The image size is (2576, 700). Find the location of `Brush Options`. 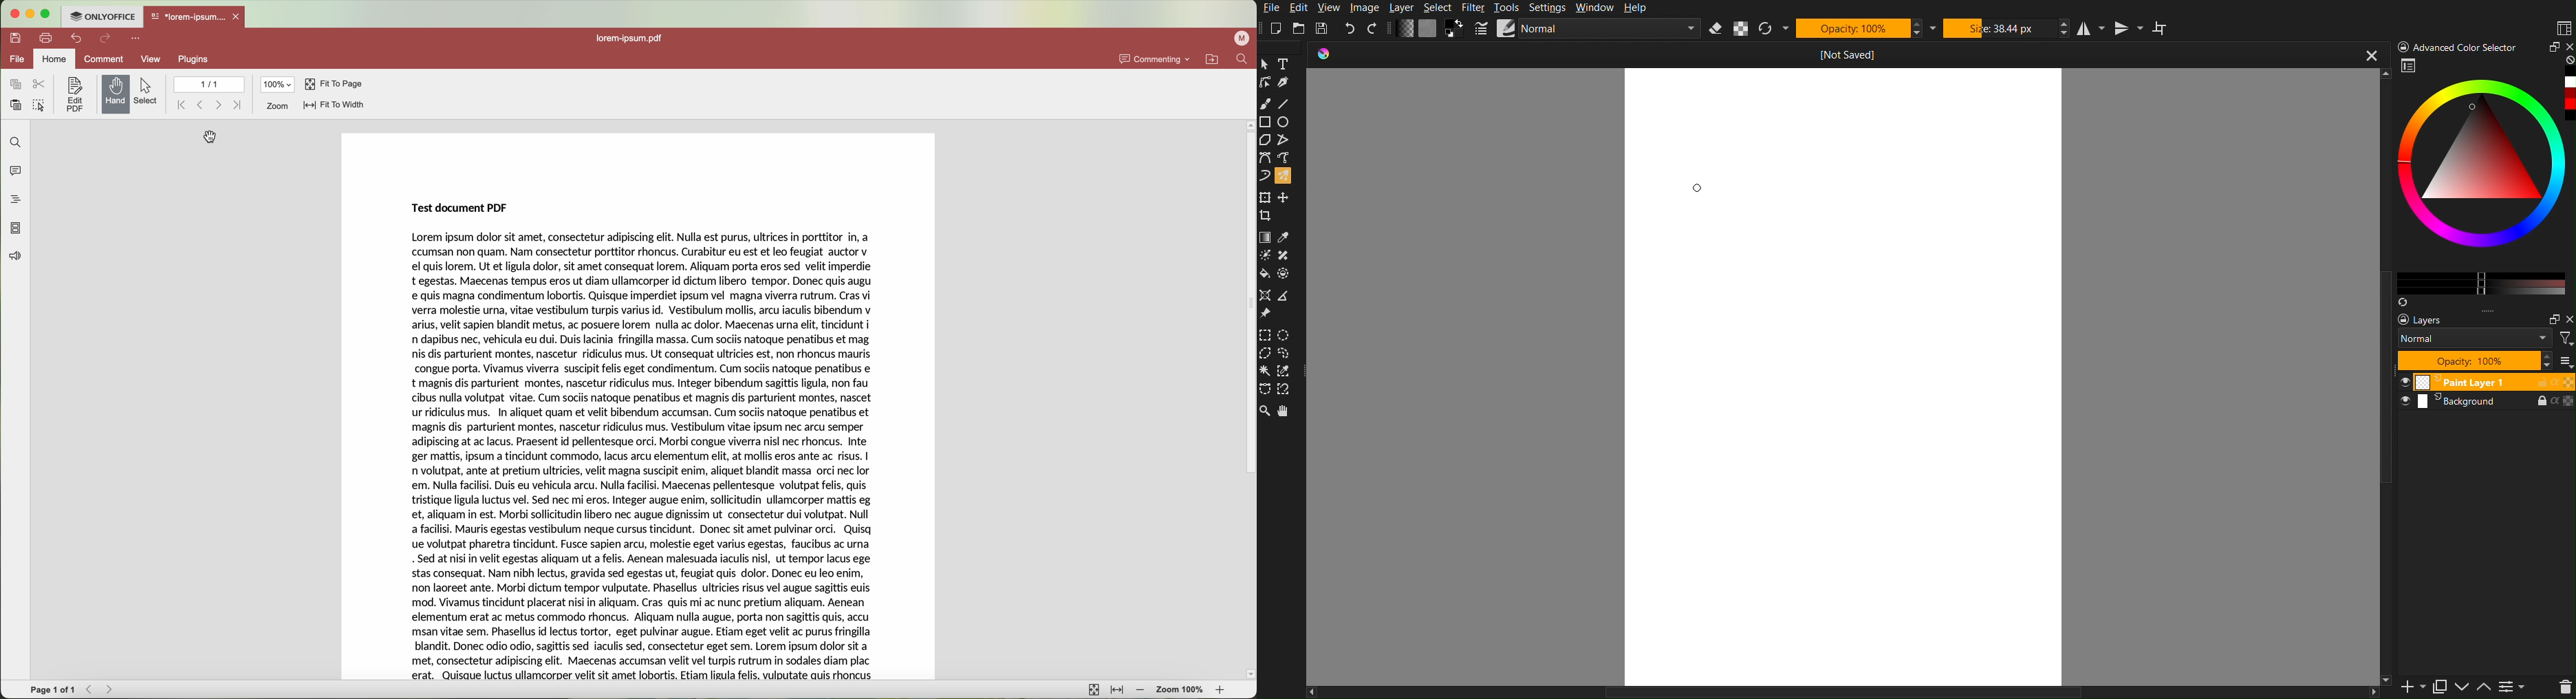

Brush Options is located at coordinates (1610, 30).